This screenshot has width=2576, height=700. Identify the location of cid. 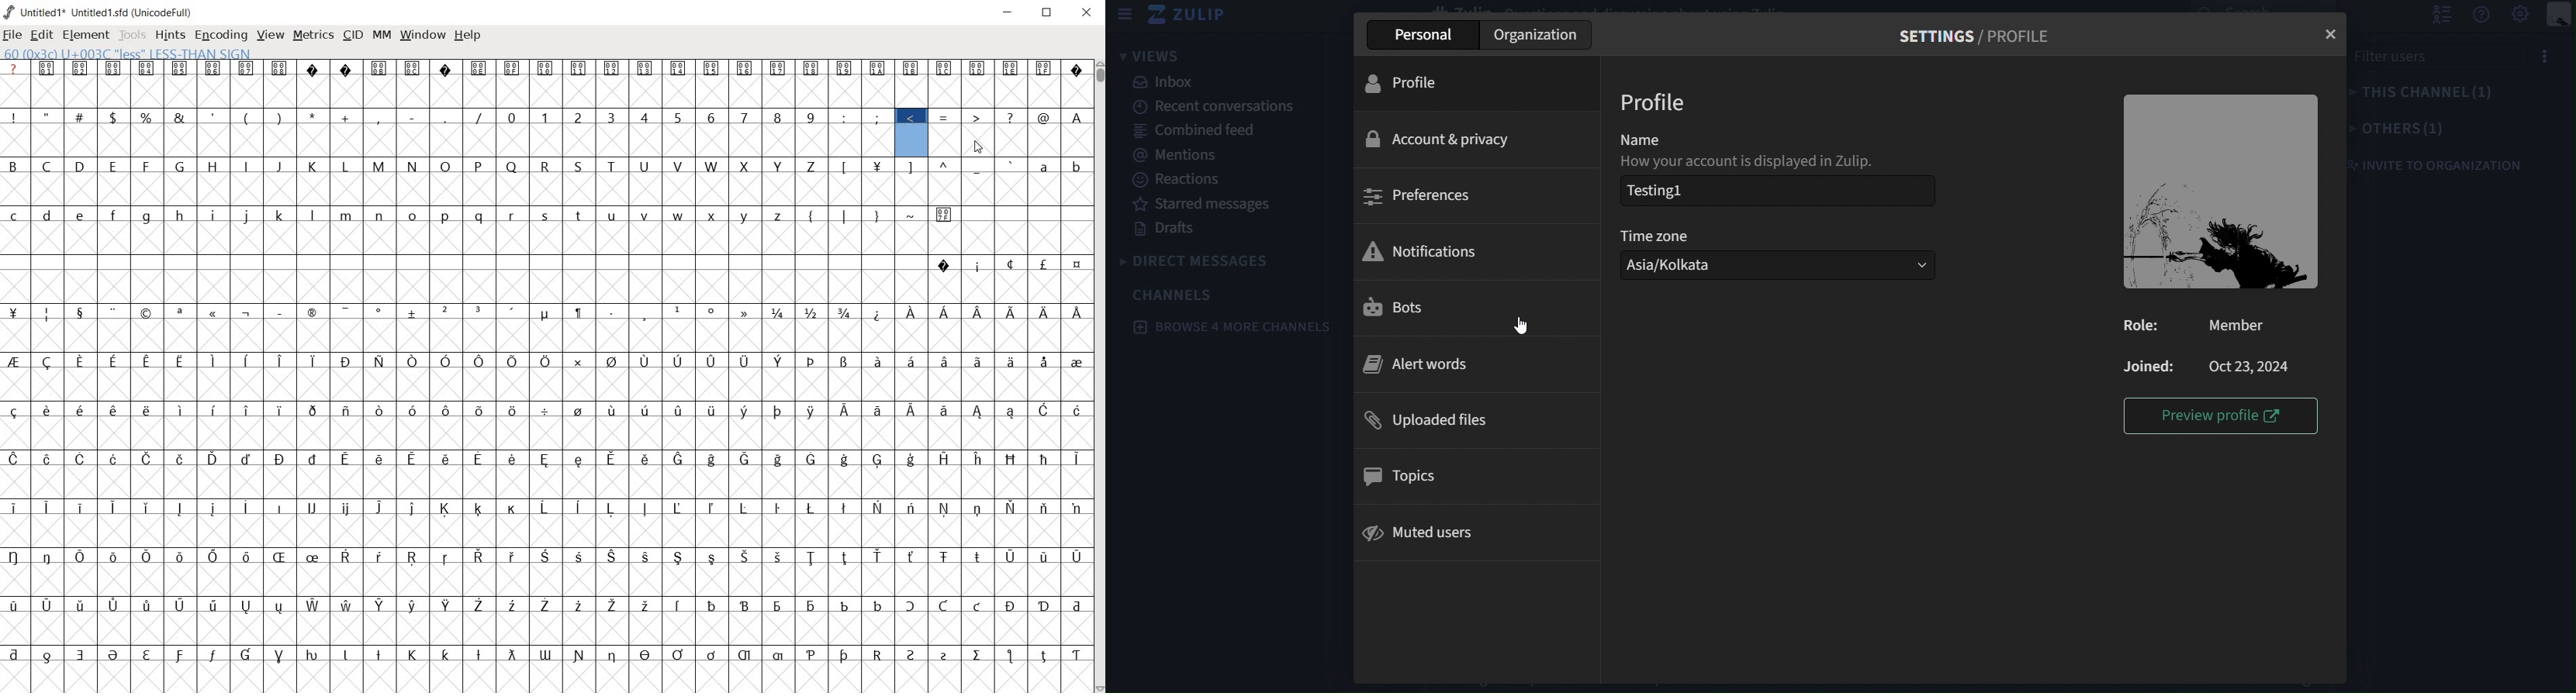
(352, 34).